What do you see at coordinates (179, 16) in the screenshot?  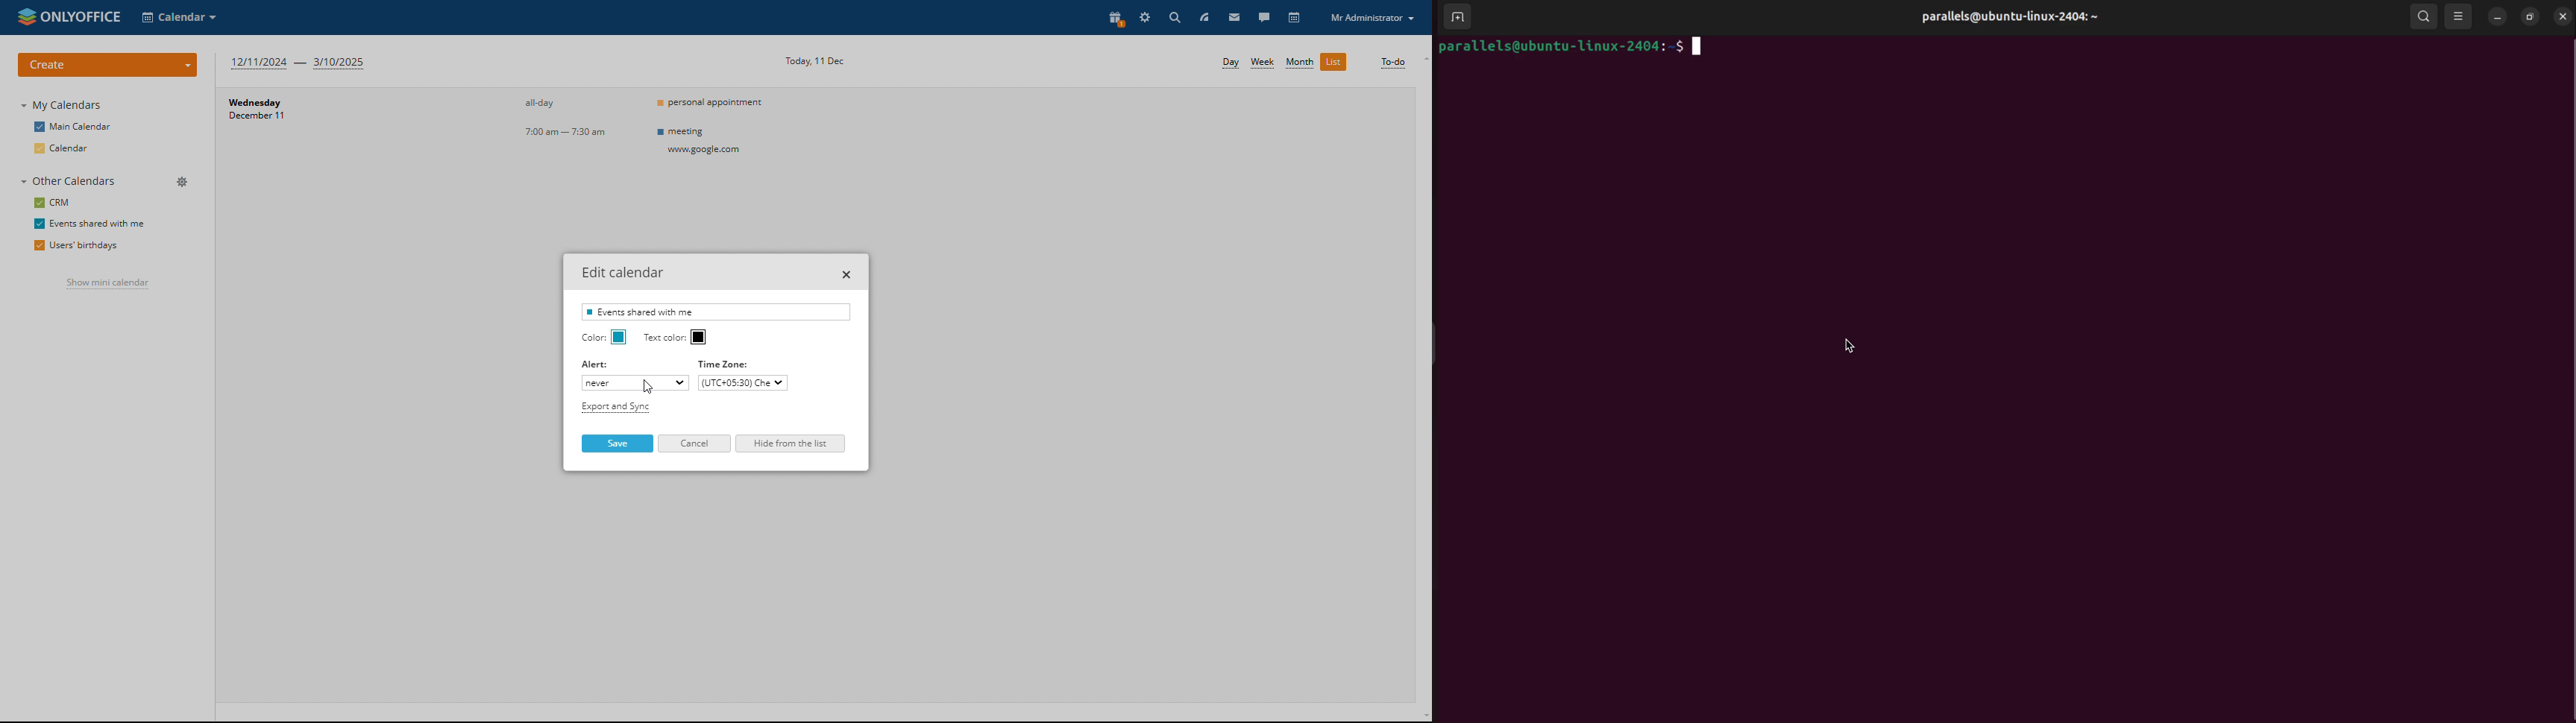 I see `select application` at bounding box center [179, 16].